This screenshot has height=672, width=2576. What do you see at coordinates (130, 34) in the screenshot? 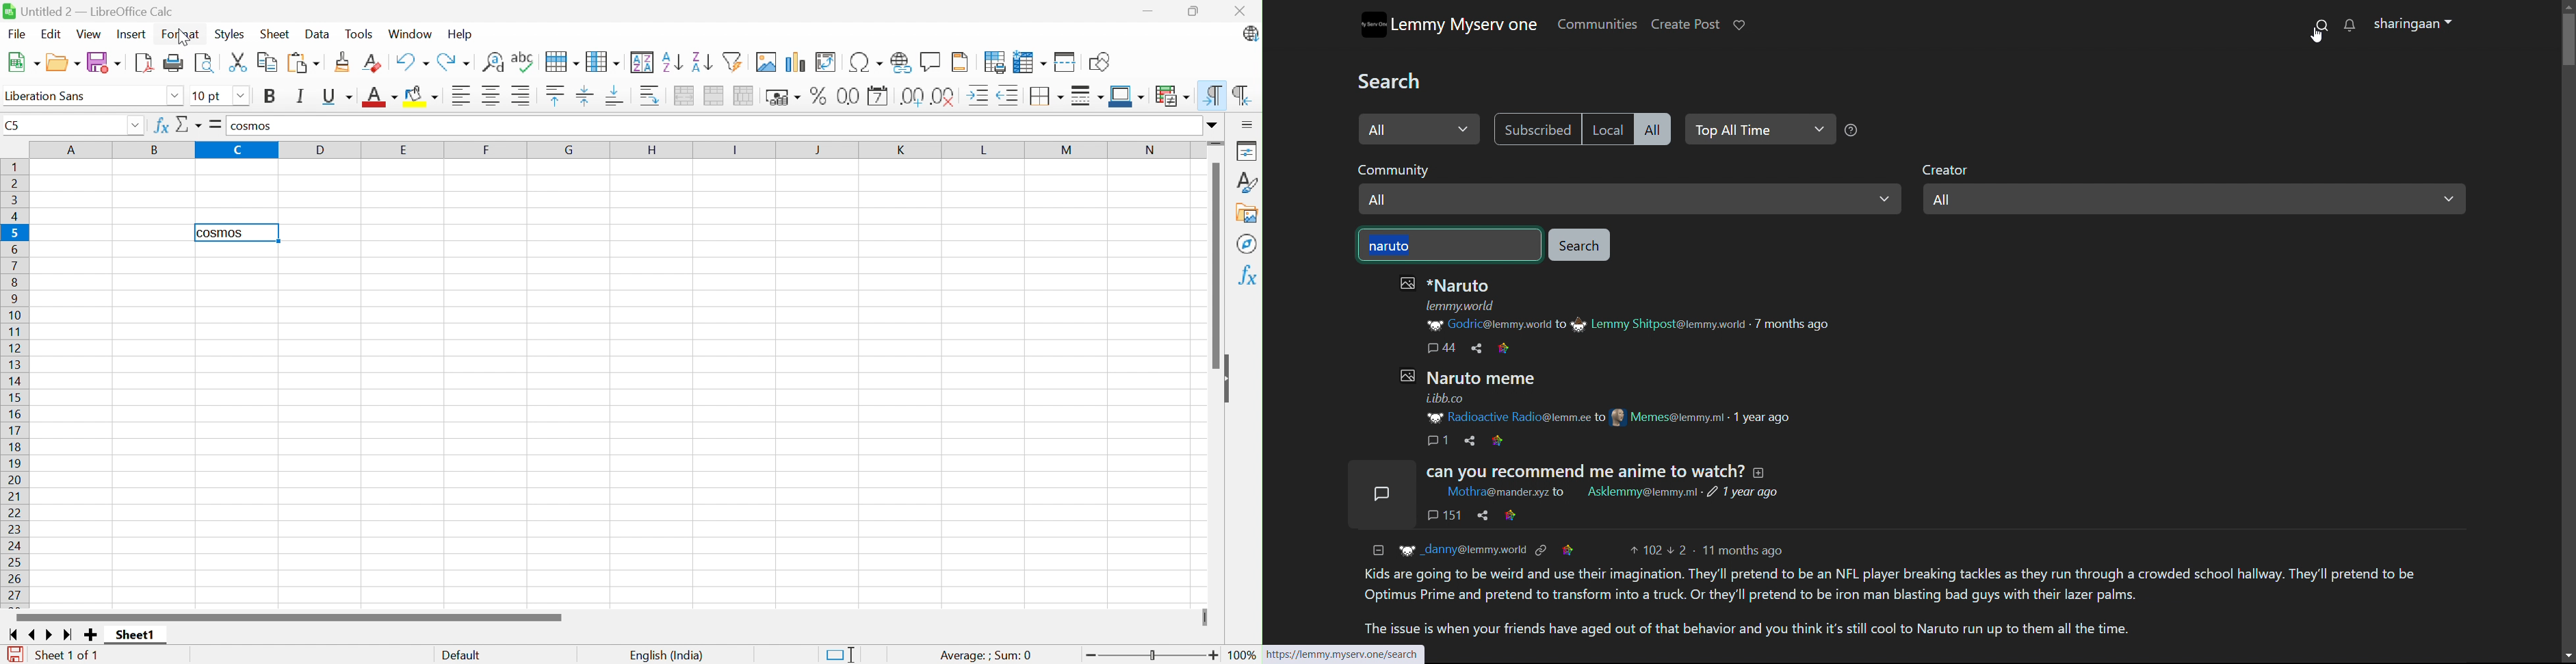
I see `Insert` at bounding box center [130, 34].